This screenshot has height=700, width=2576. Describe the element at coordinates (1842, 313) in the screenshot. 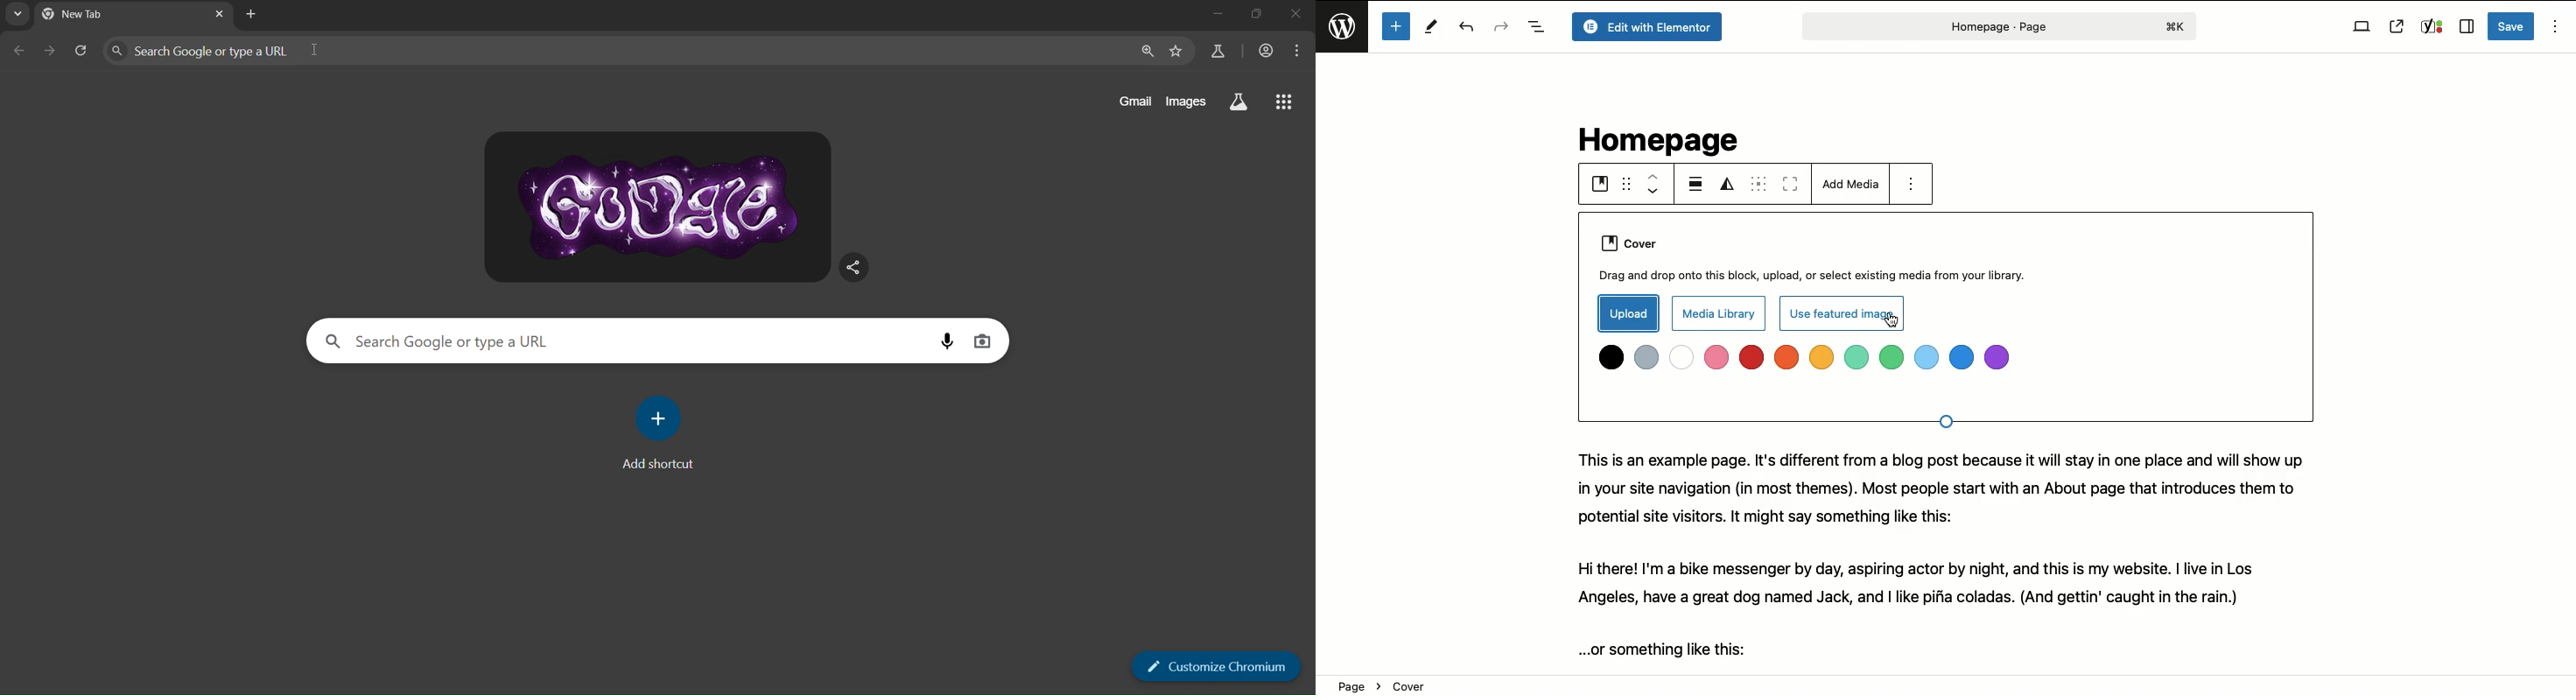

I see `Use featured image` at that location.